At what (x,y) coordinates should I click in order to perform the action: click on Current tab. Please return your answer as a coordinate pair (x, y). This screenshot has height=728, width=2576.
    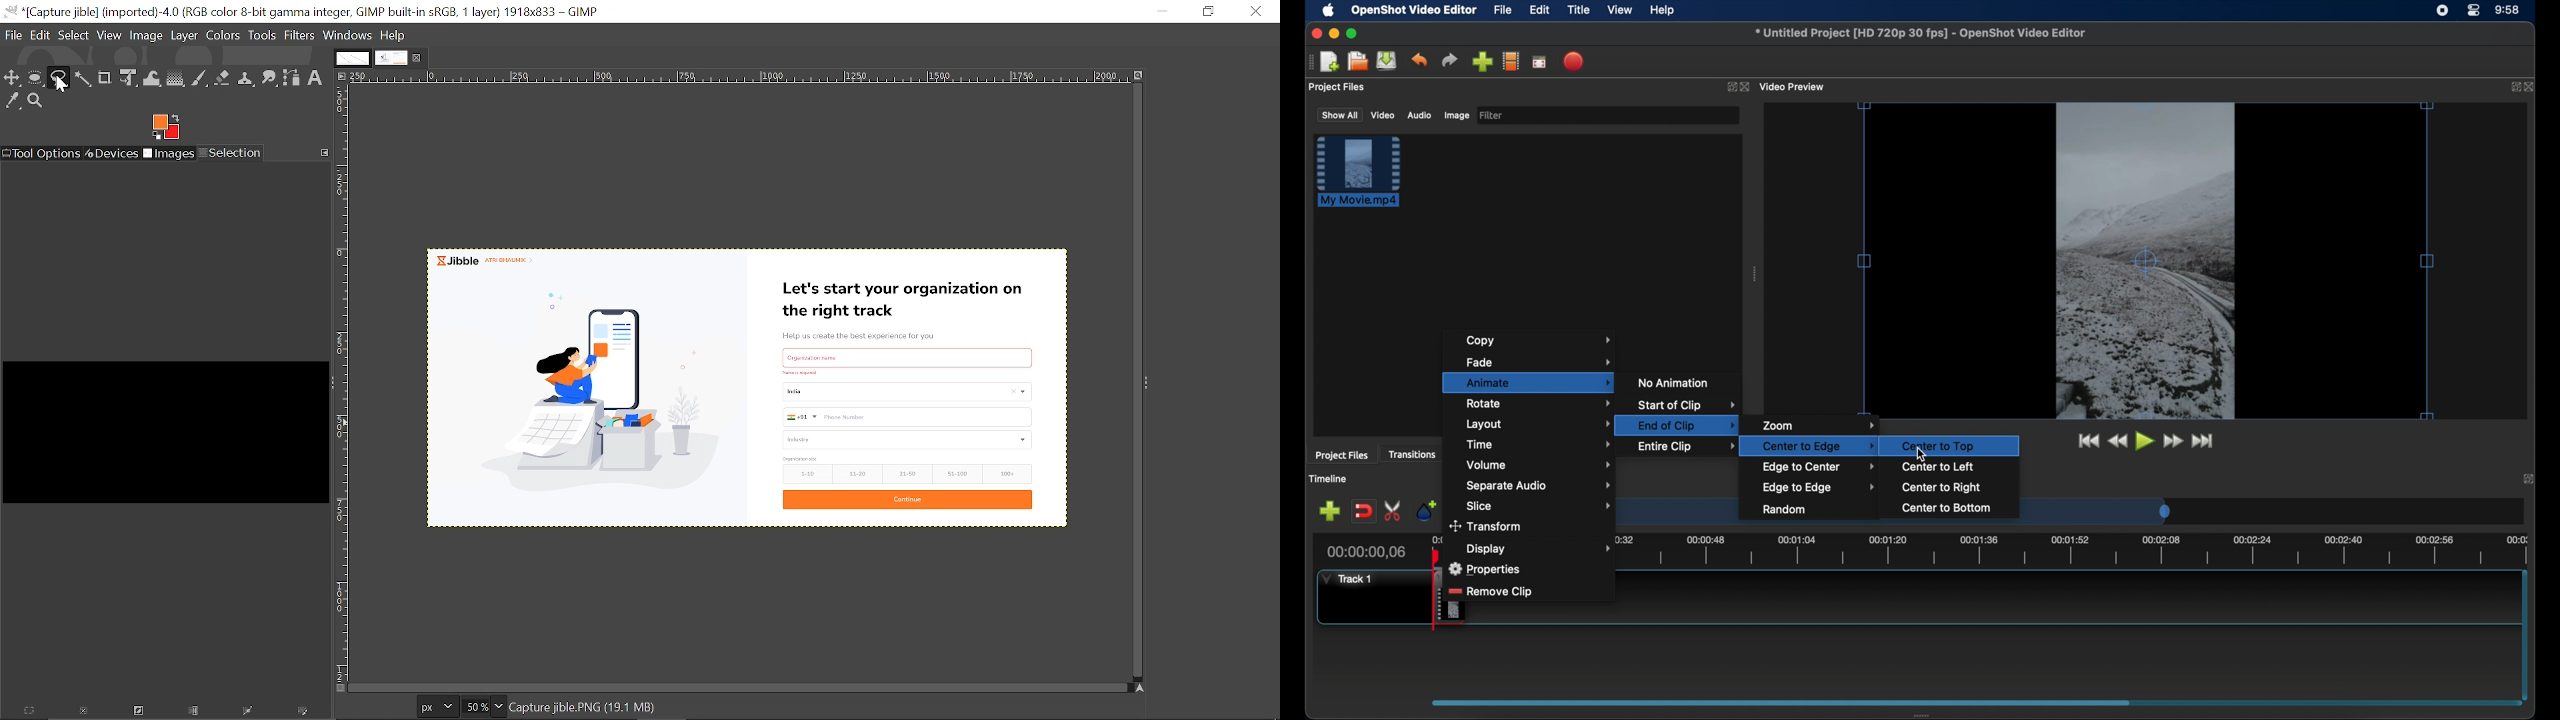
    Looking at the image, I should click on (391, 59).